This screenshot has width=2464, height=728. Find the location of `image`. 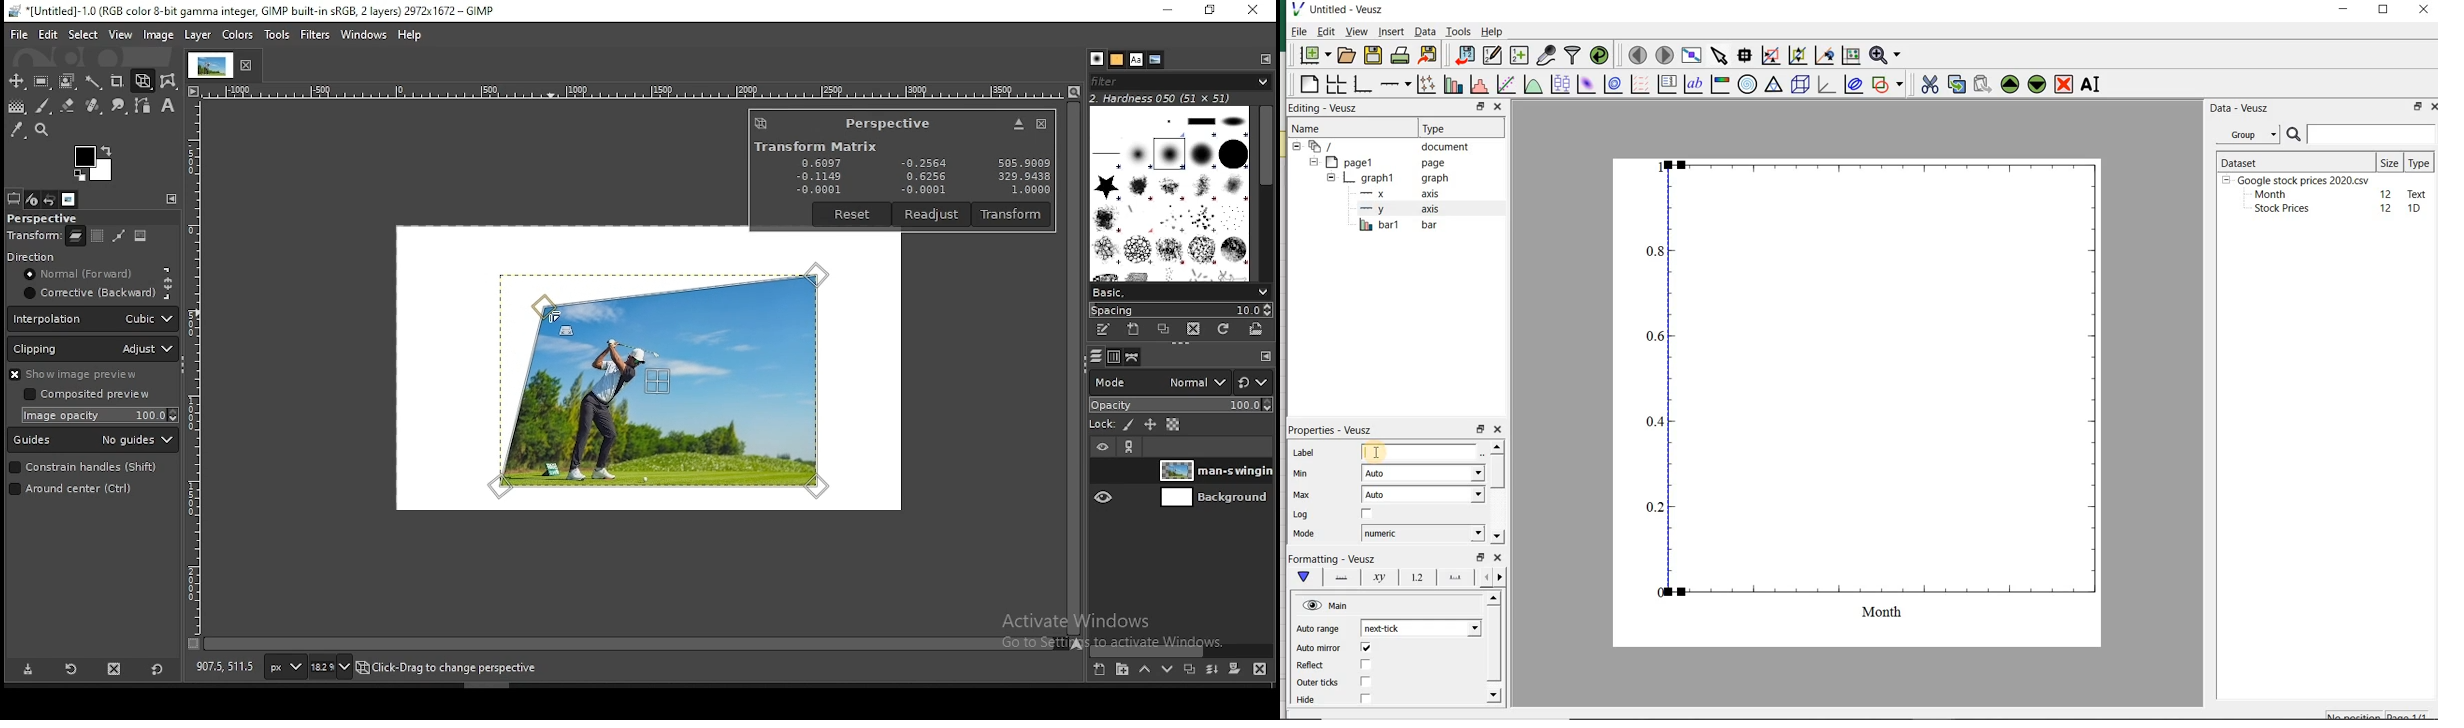

image is located at coordinates (664, 378).